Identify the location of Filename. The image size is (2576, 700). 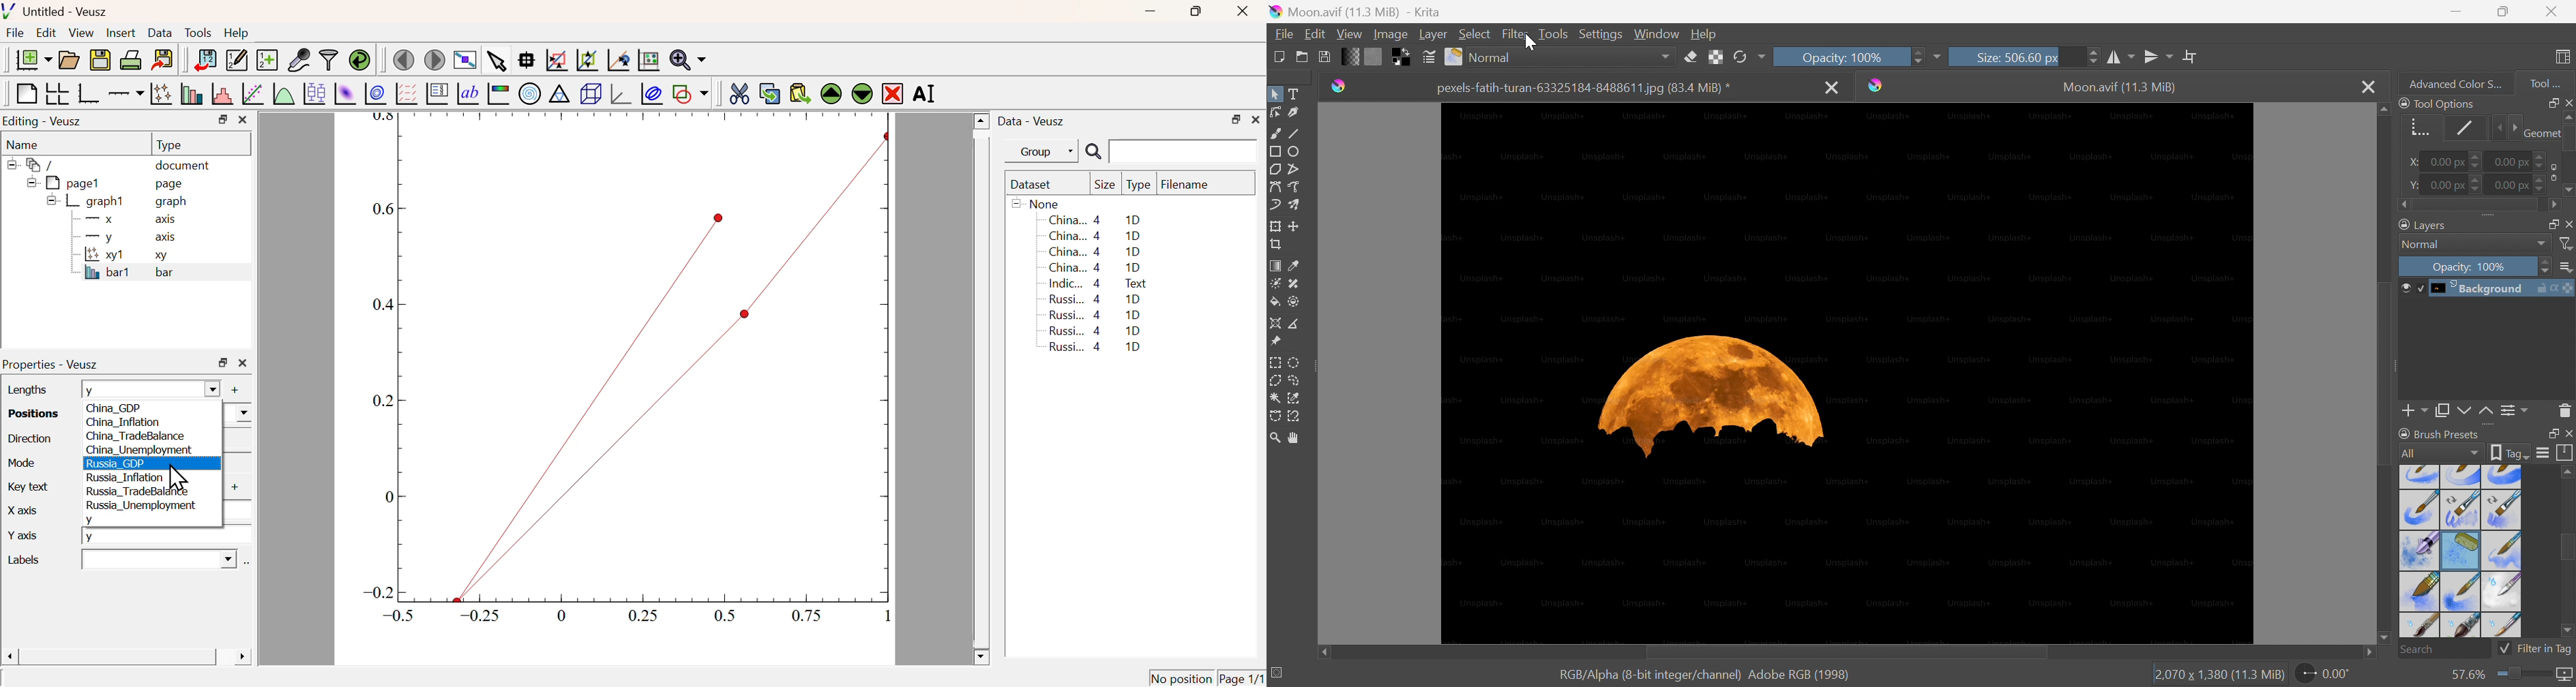
(1192, 185).